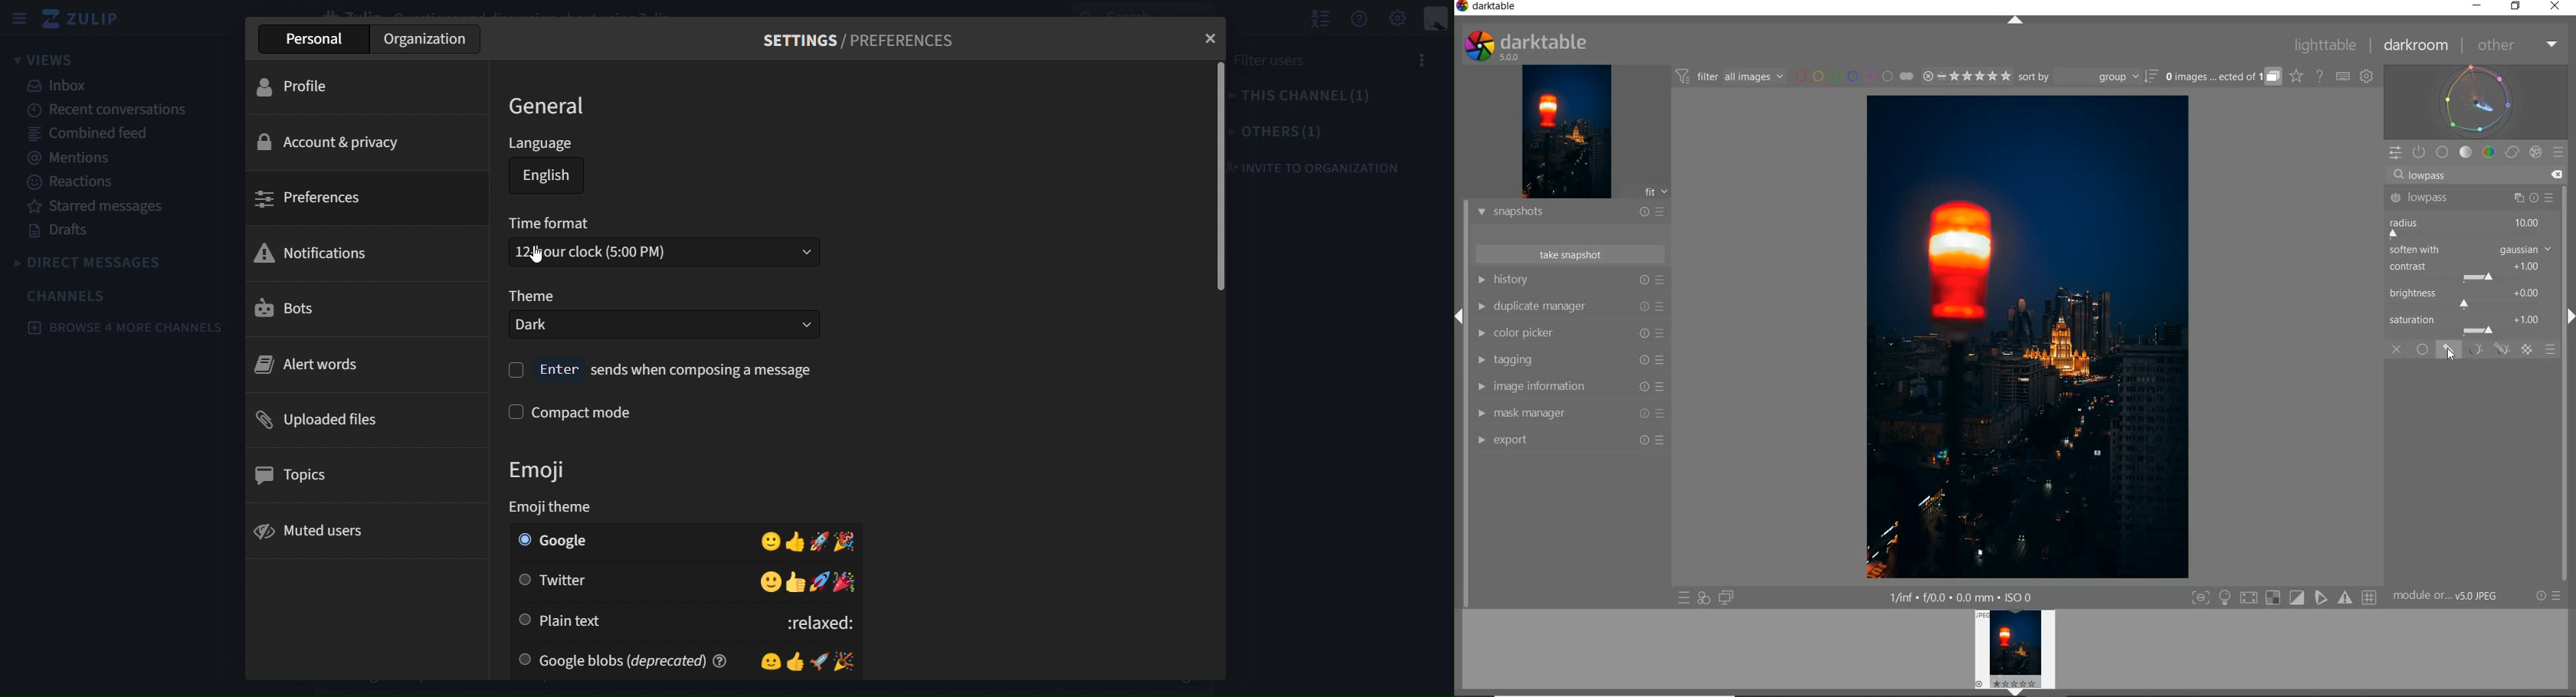 This screenshot has width=2576, height=700. I want to click on EFFECT, so click(2536, 152).